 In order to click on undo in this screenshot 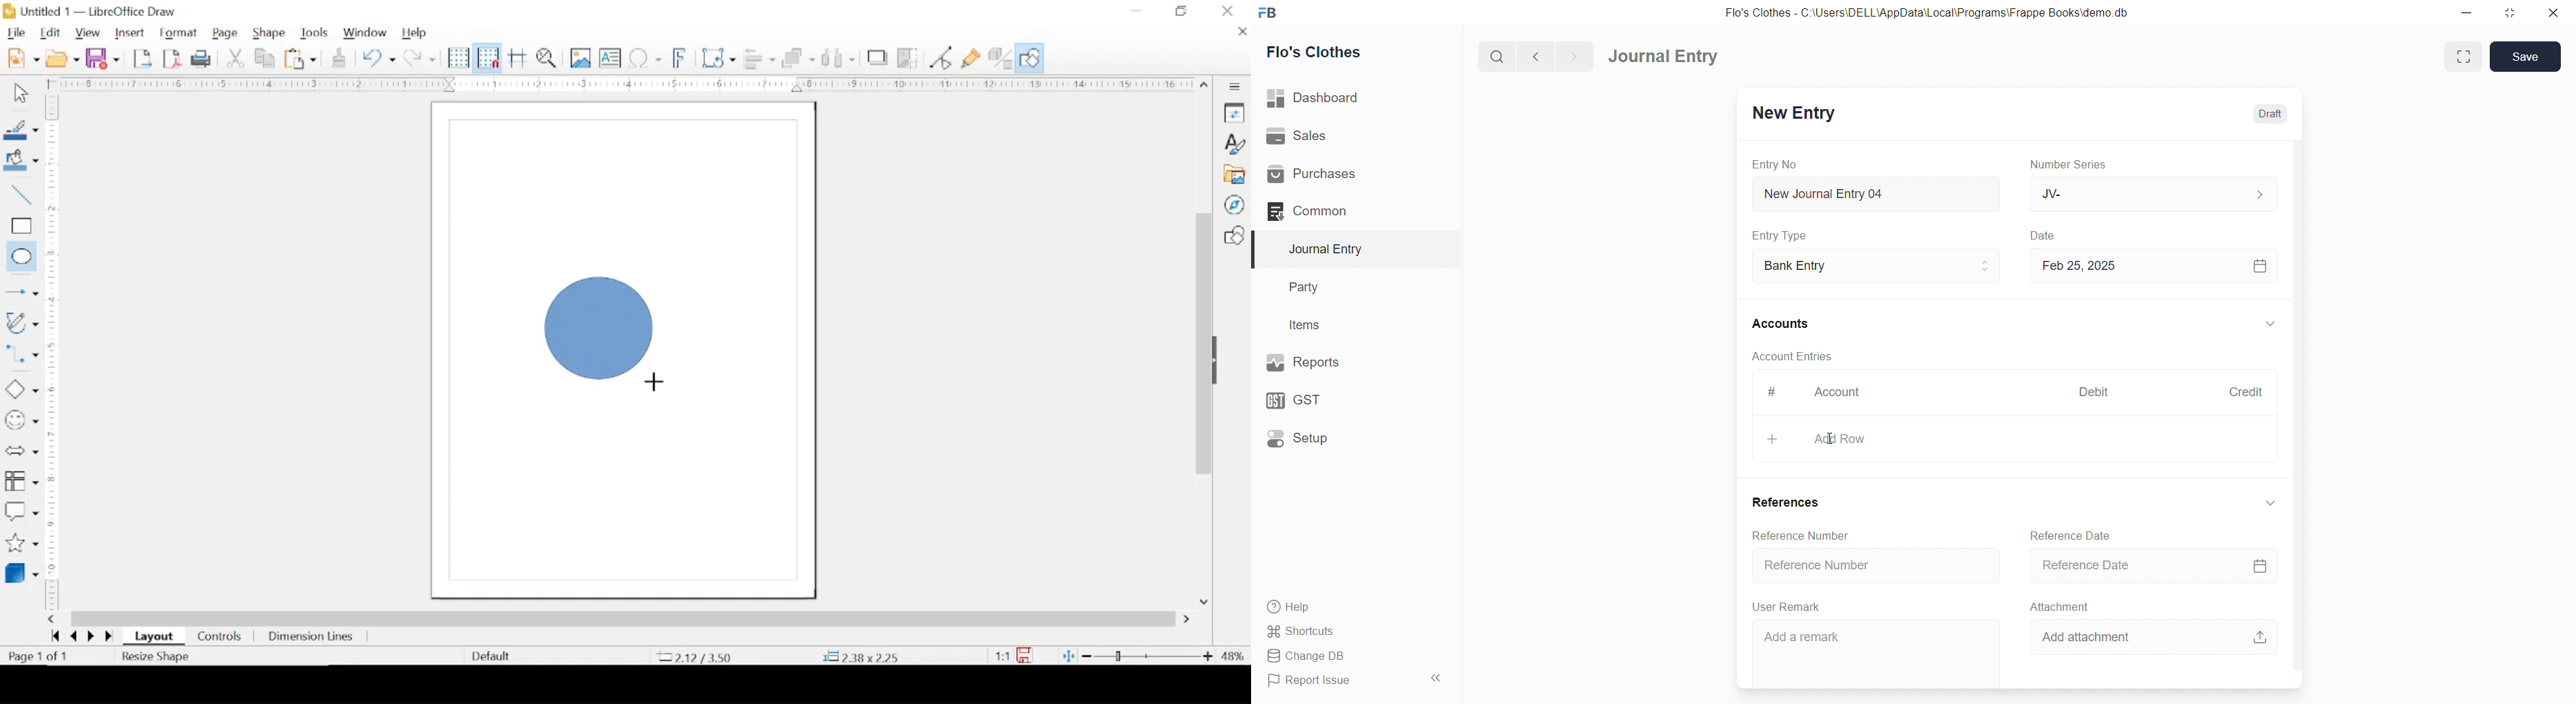, I will do `click(379, 57)`.